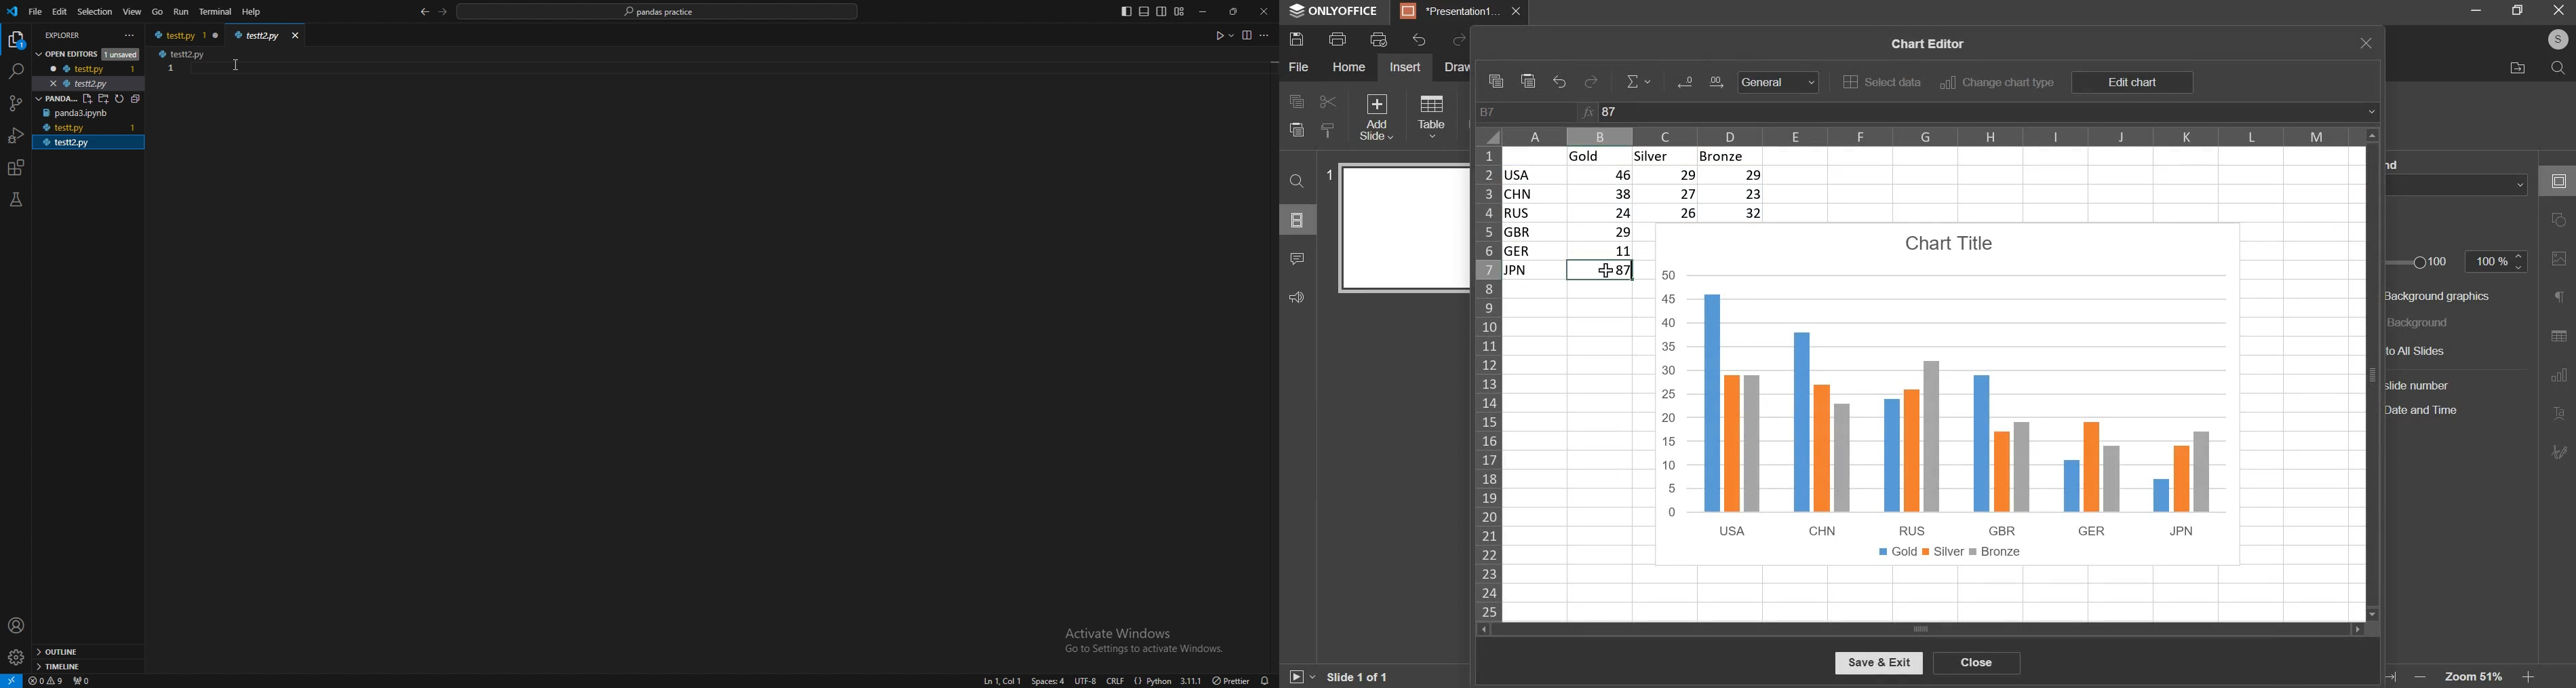  Describe the element at coordinates (1976, 662) in the screenshot. I see `close` at that location.